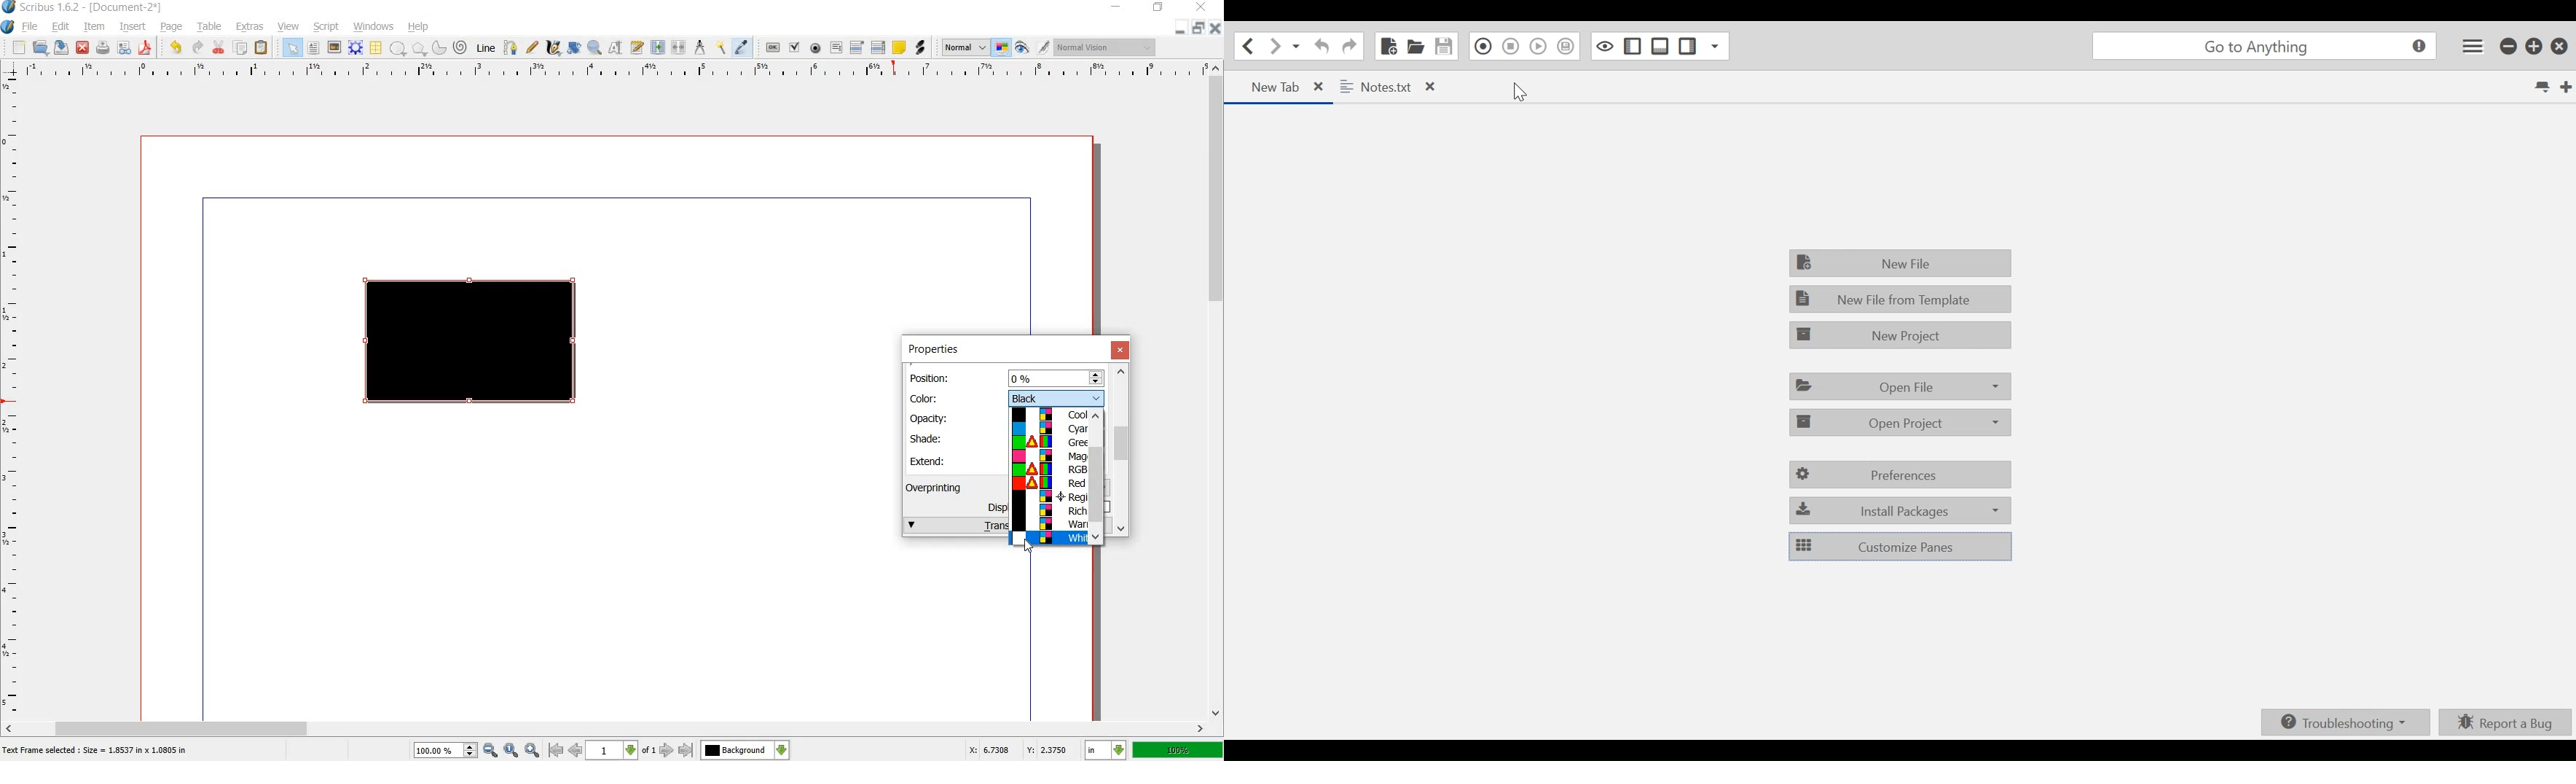 This screenshot has height=784, width=2576. I want to click on shape, so click(398, 49).